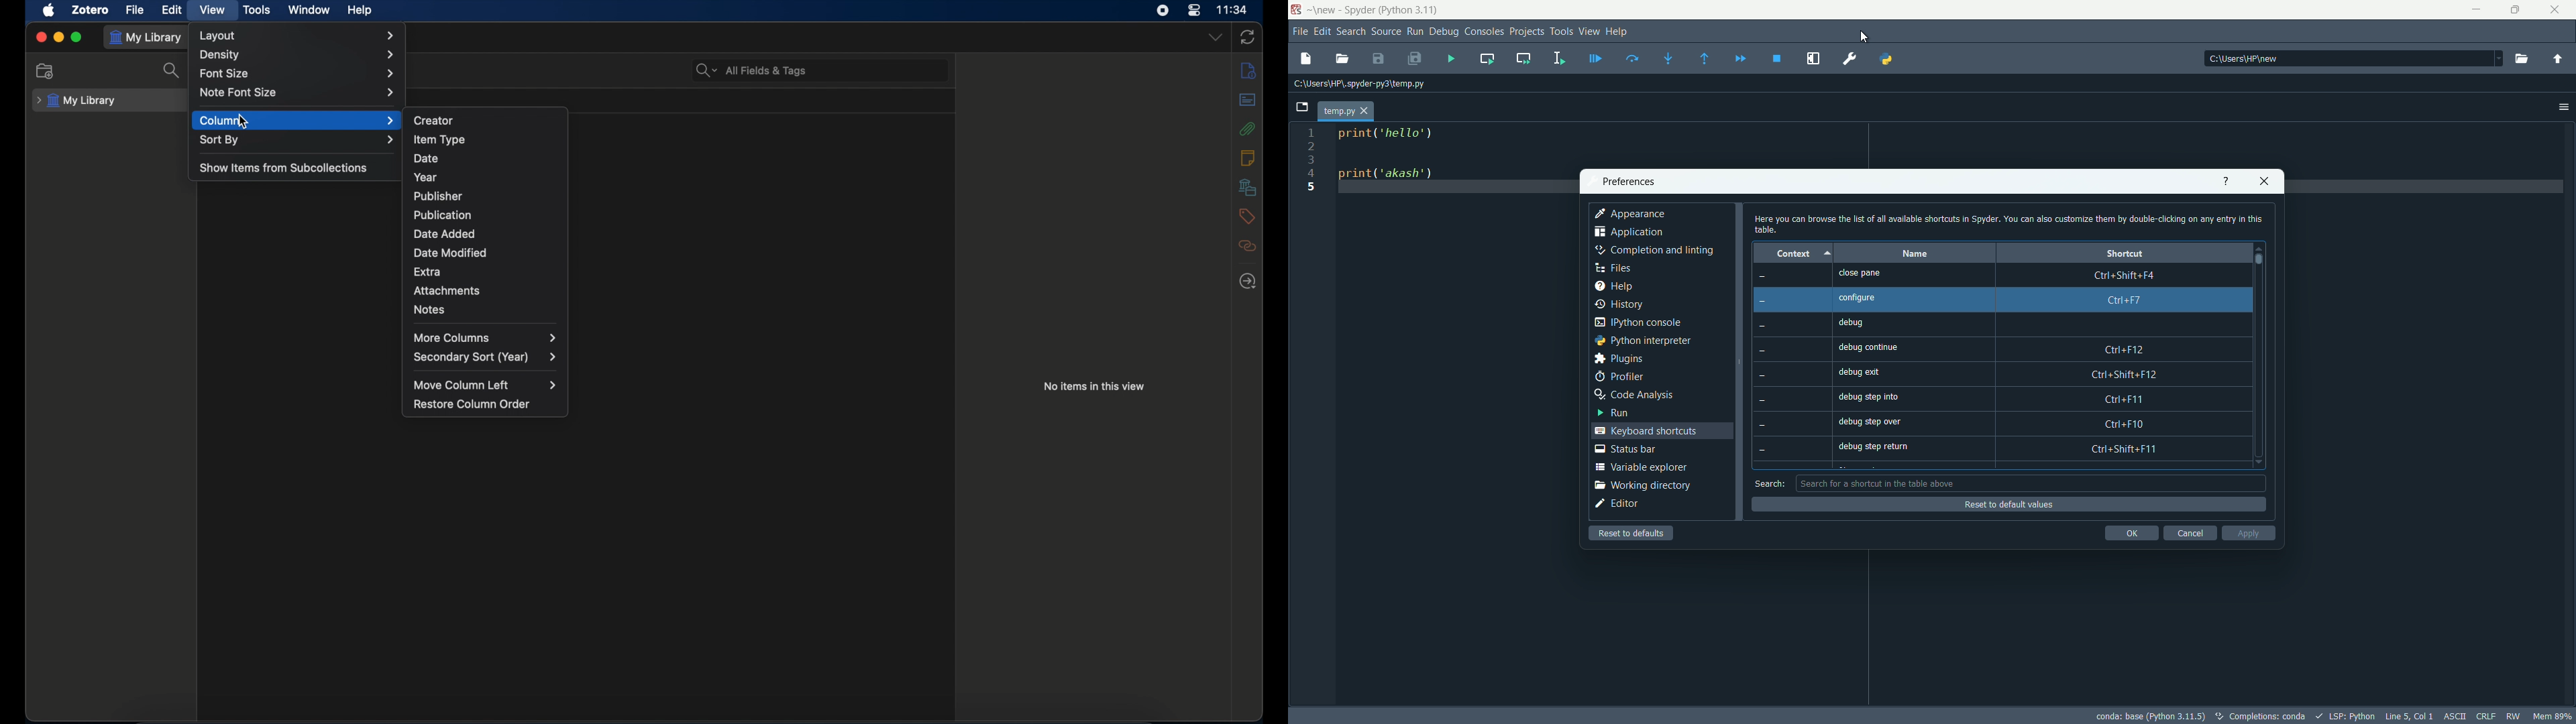  What do you see at coordinates (2188, 533) in the screenshot?
I see `cancel` at bounding box center [2188, 533].